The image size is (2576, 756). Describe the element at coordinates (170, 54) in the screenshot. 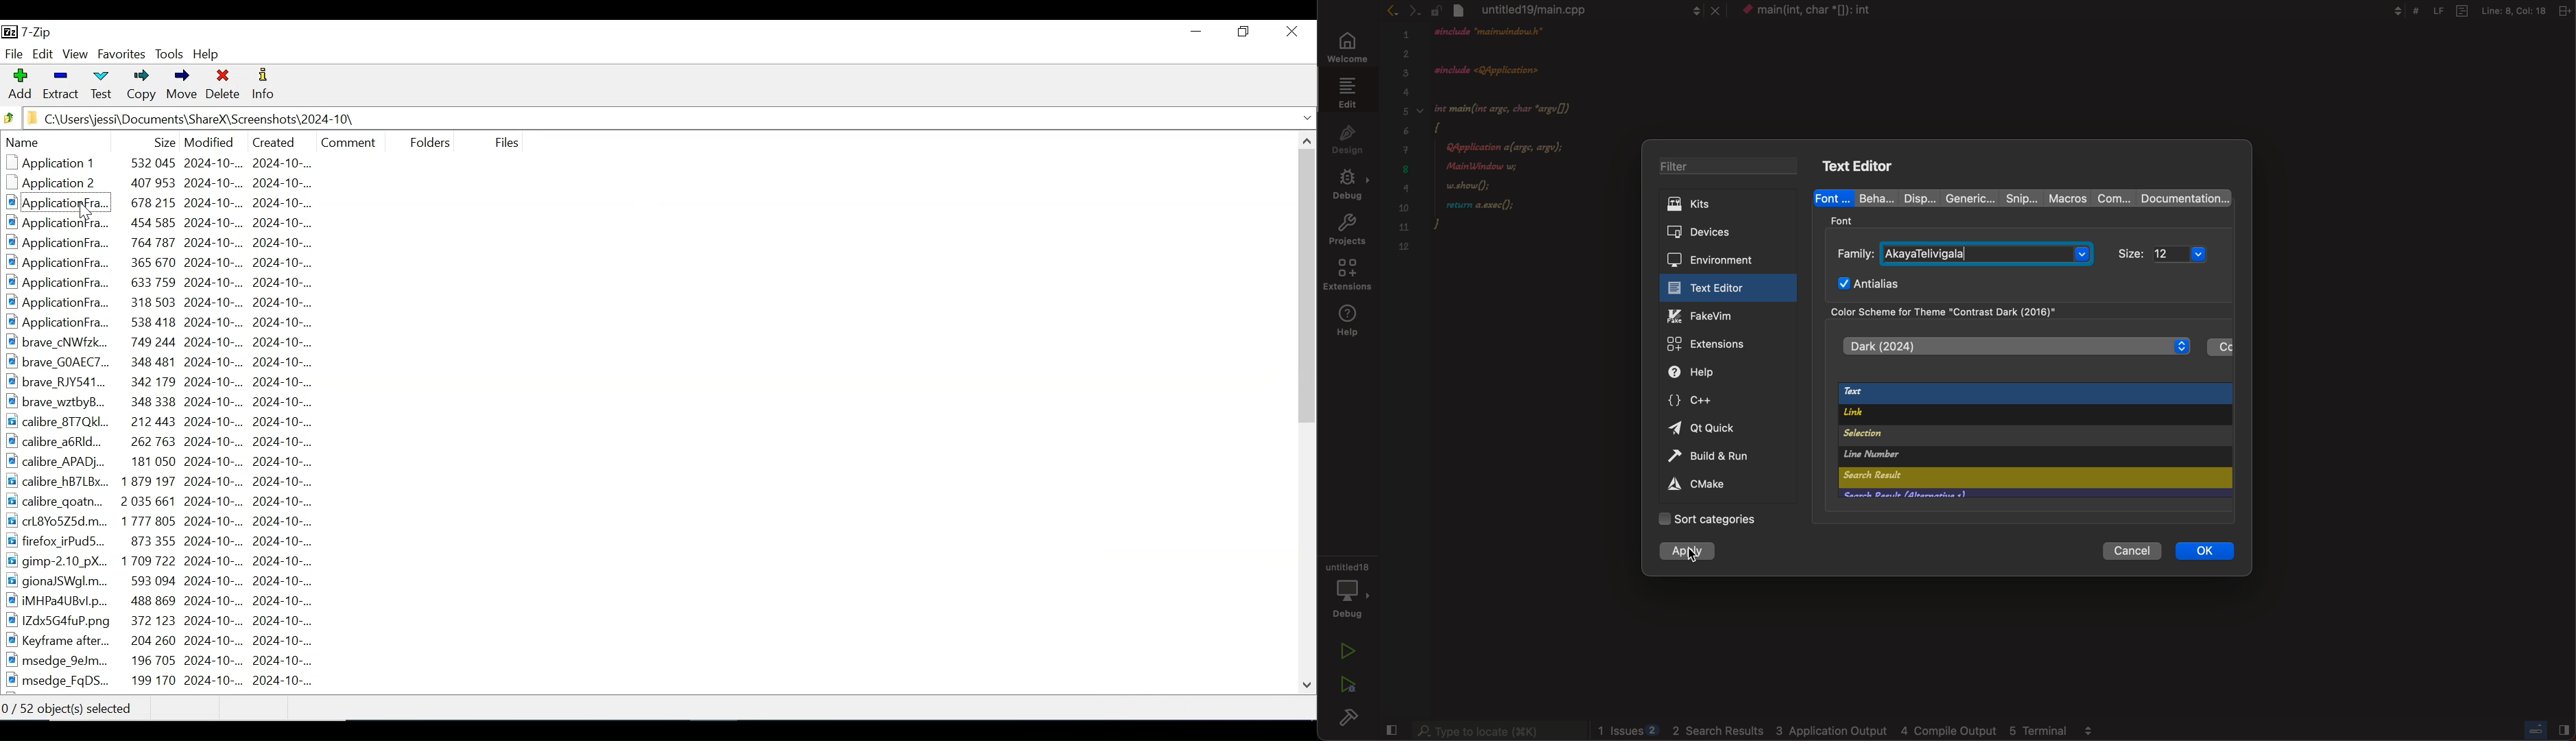

I see `Tools` at that location.